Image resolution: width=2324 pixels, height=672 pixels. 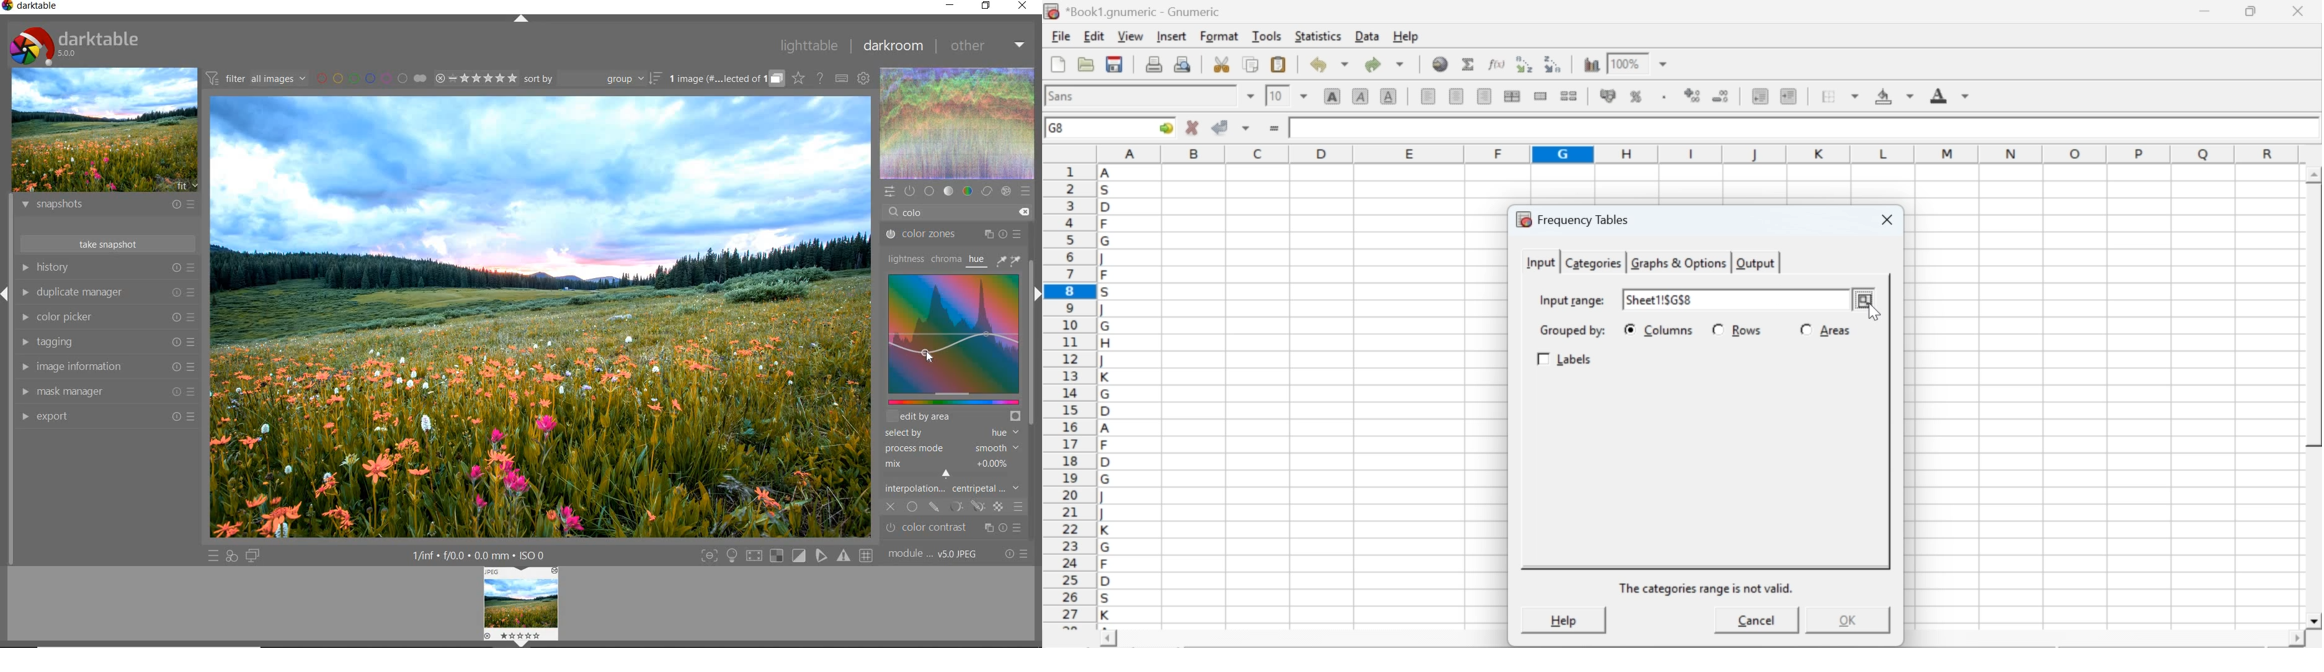 I want to click on sheet1!$G$8, so click(x=1660, y=301).